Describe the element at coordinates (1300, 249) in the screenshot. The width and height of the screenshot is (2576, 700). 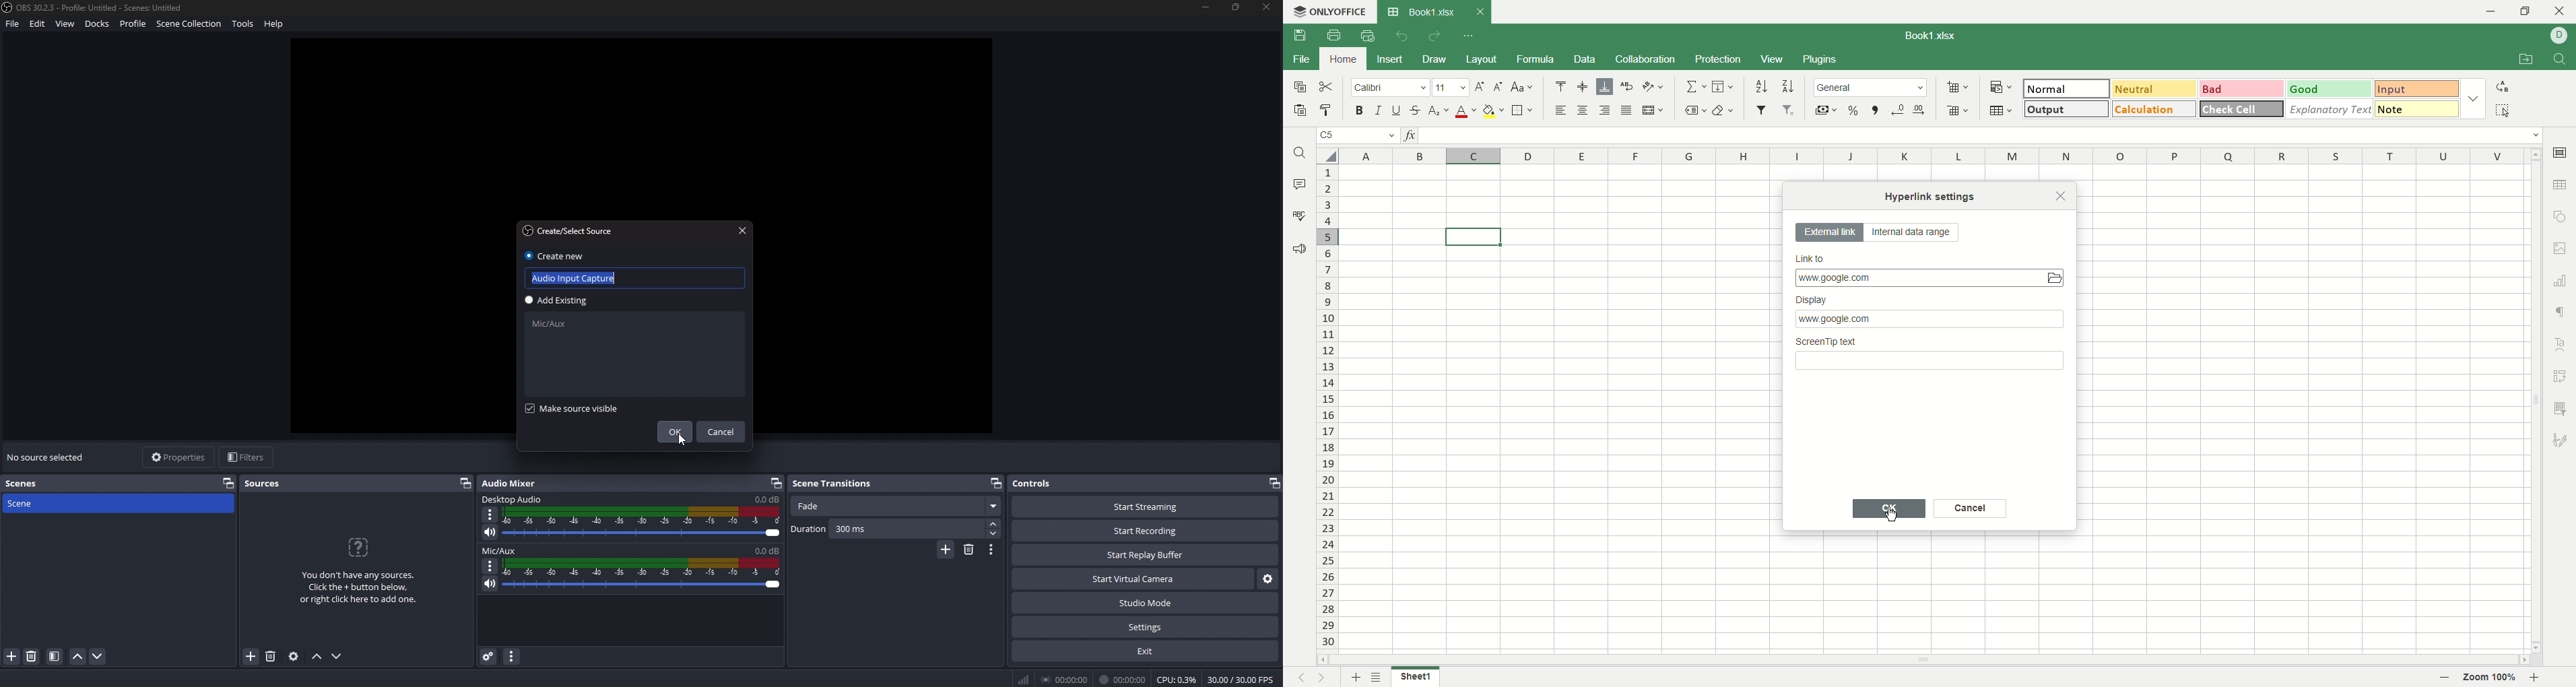
I see `feedback and support` at that location.